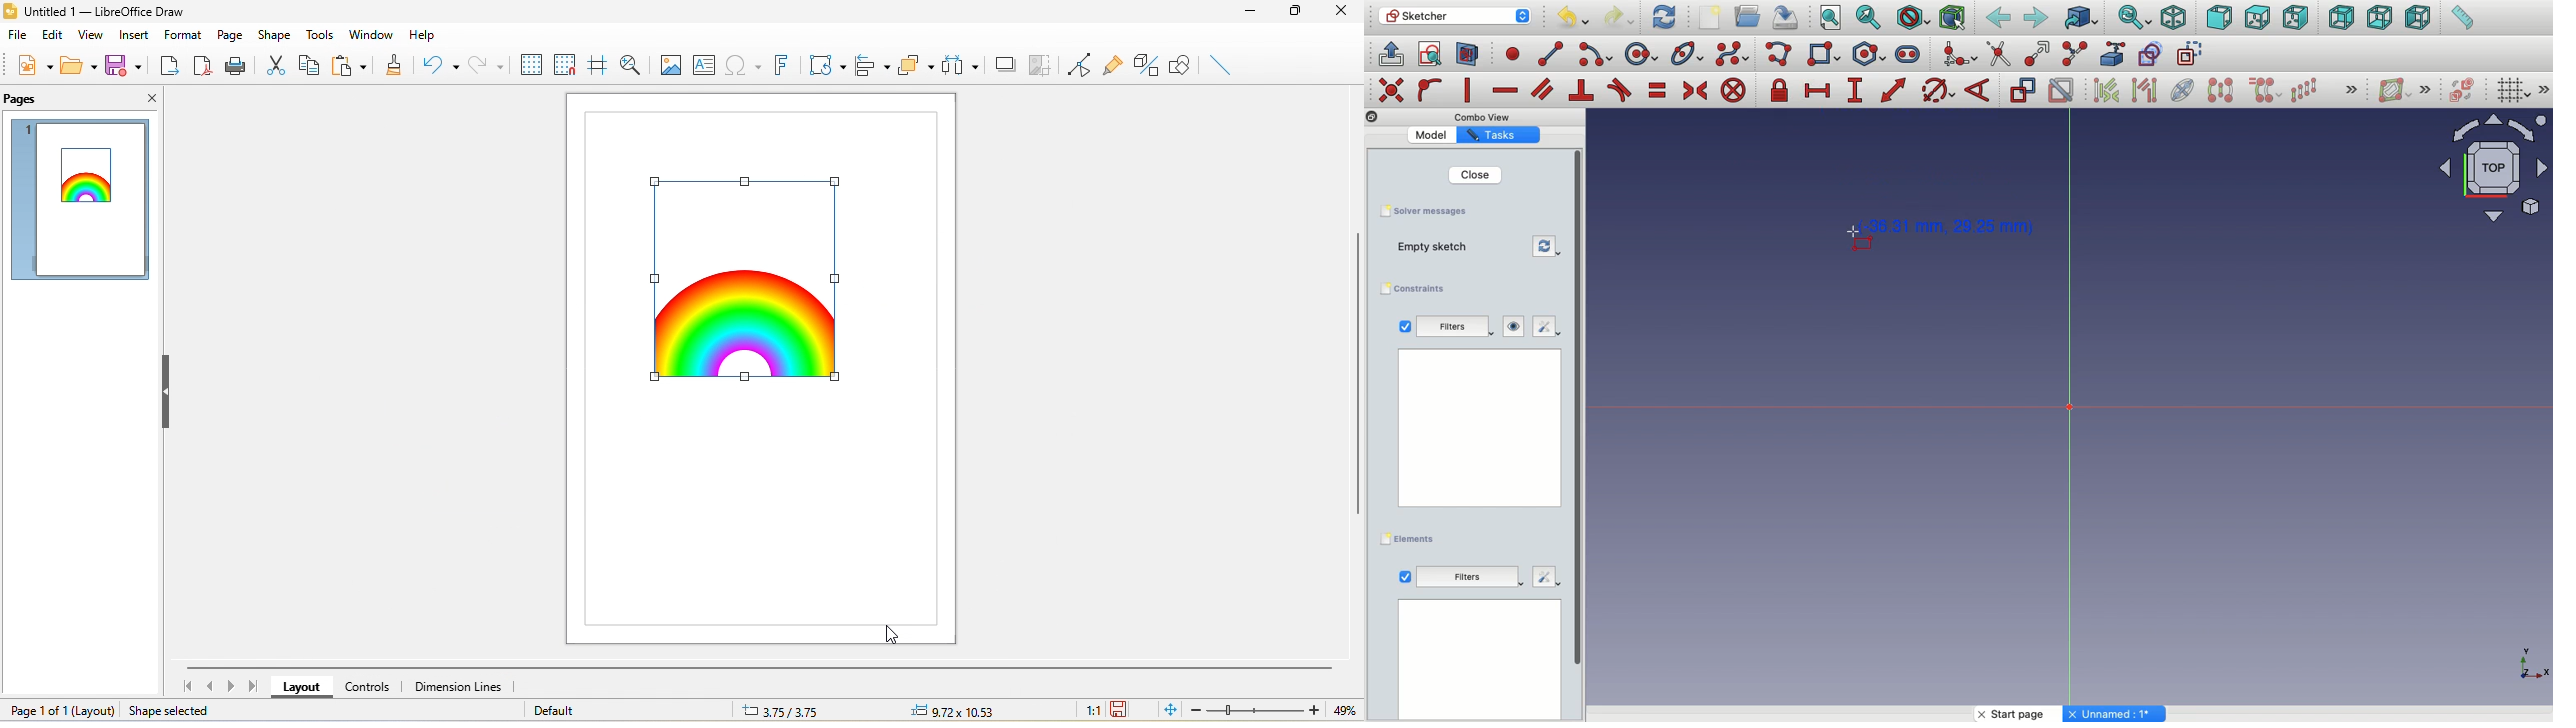 The image size is (2576, 728). Describe the element at coordinates (236, 68) in the screenshot. I see `print` at that location.